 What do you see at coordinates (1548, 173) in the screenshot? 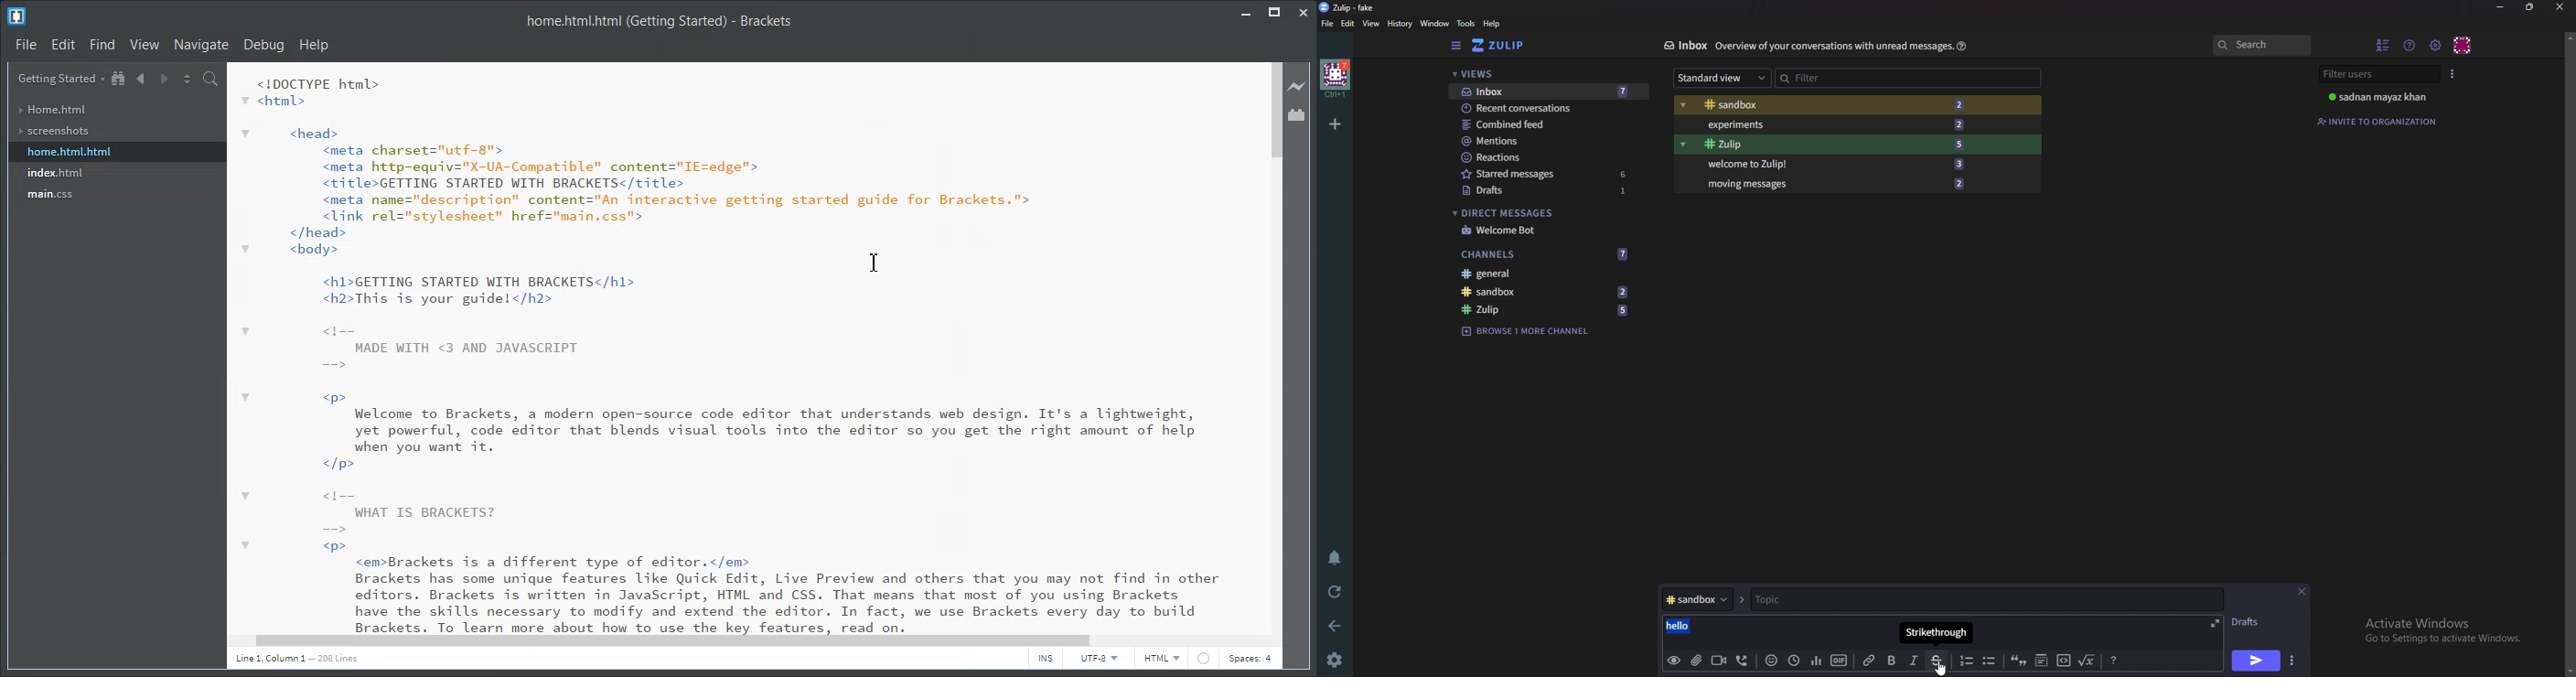
I see `Starred messages` at bounding box center [1548, 173].